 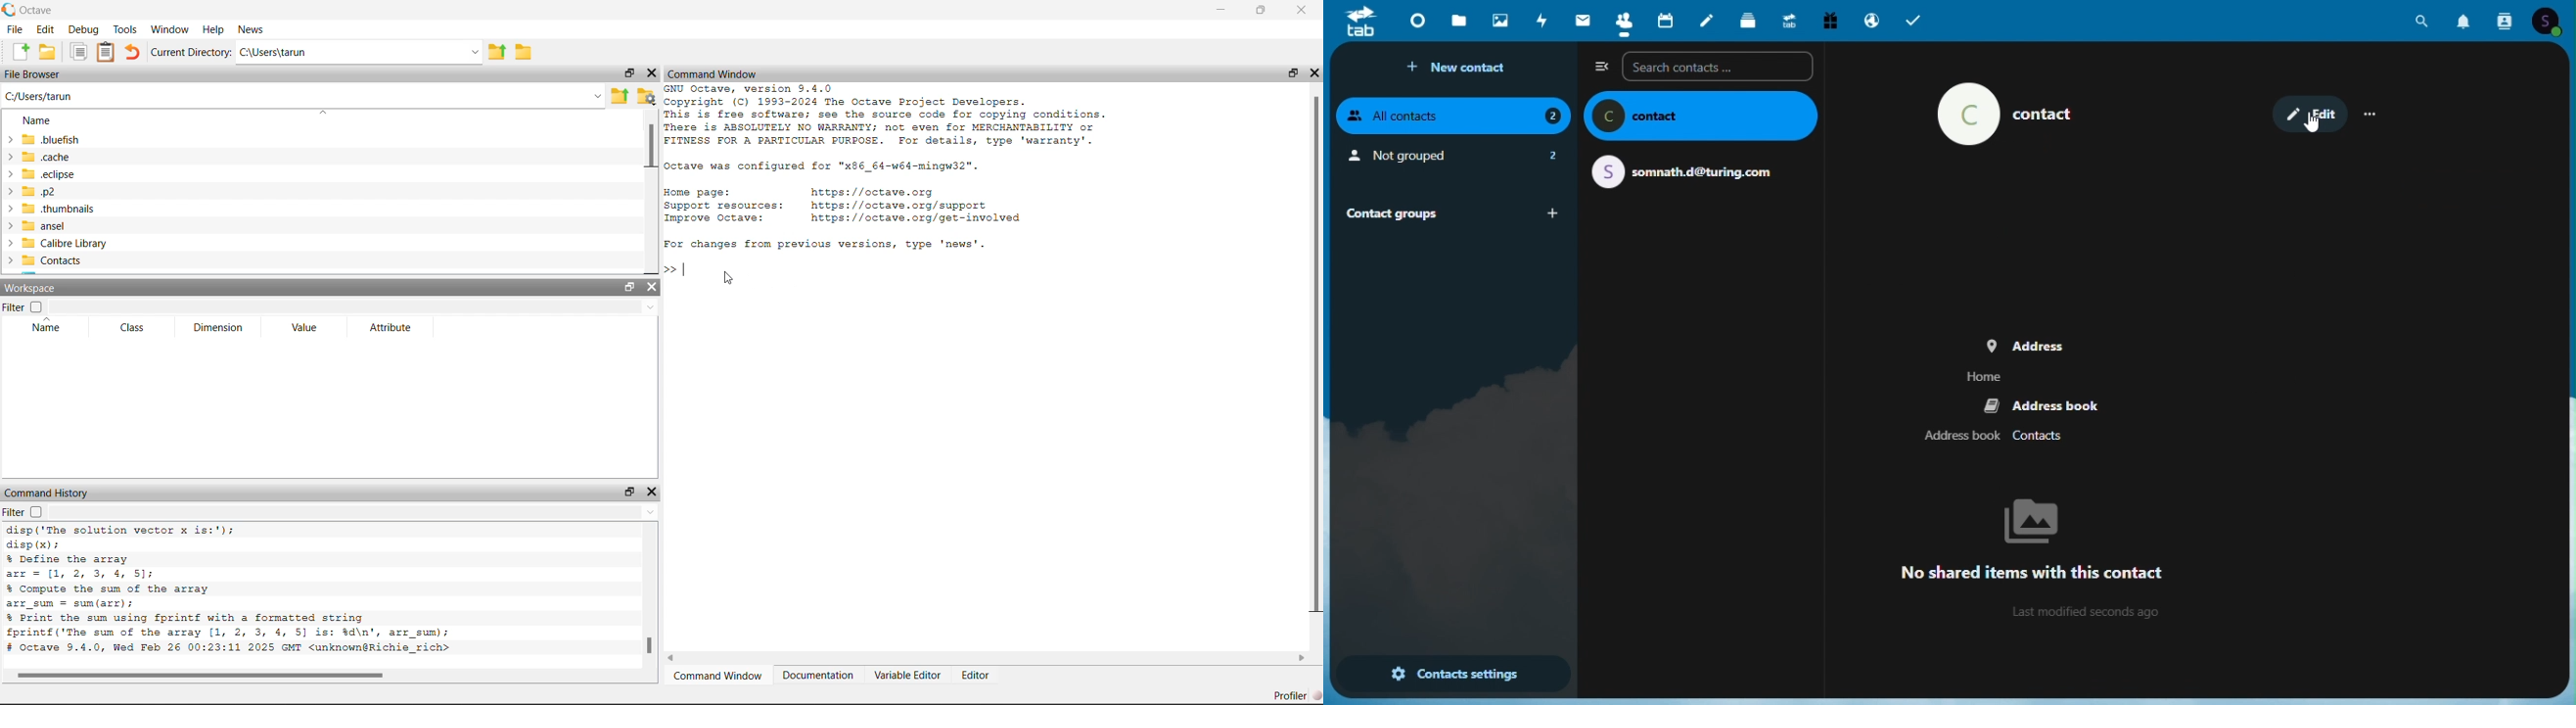 I want to click on free trial, so click(x=1831, y=20).